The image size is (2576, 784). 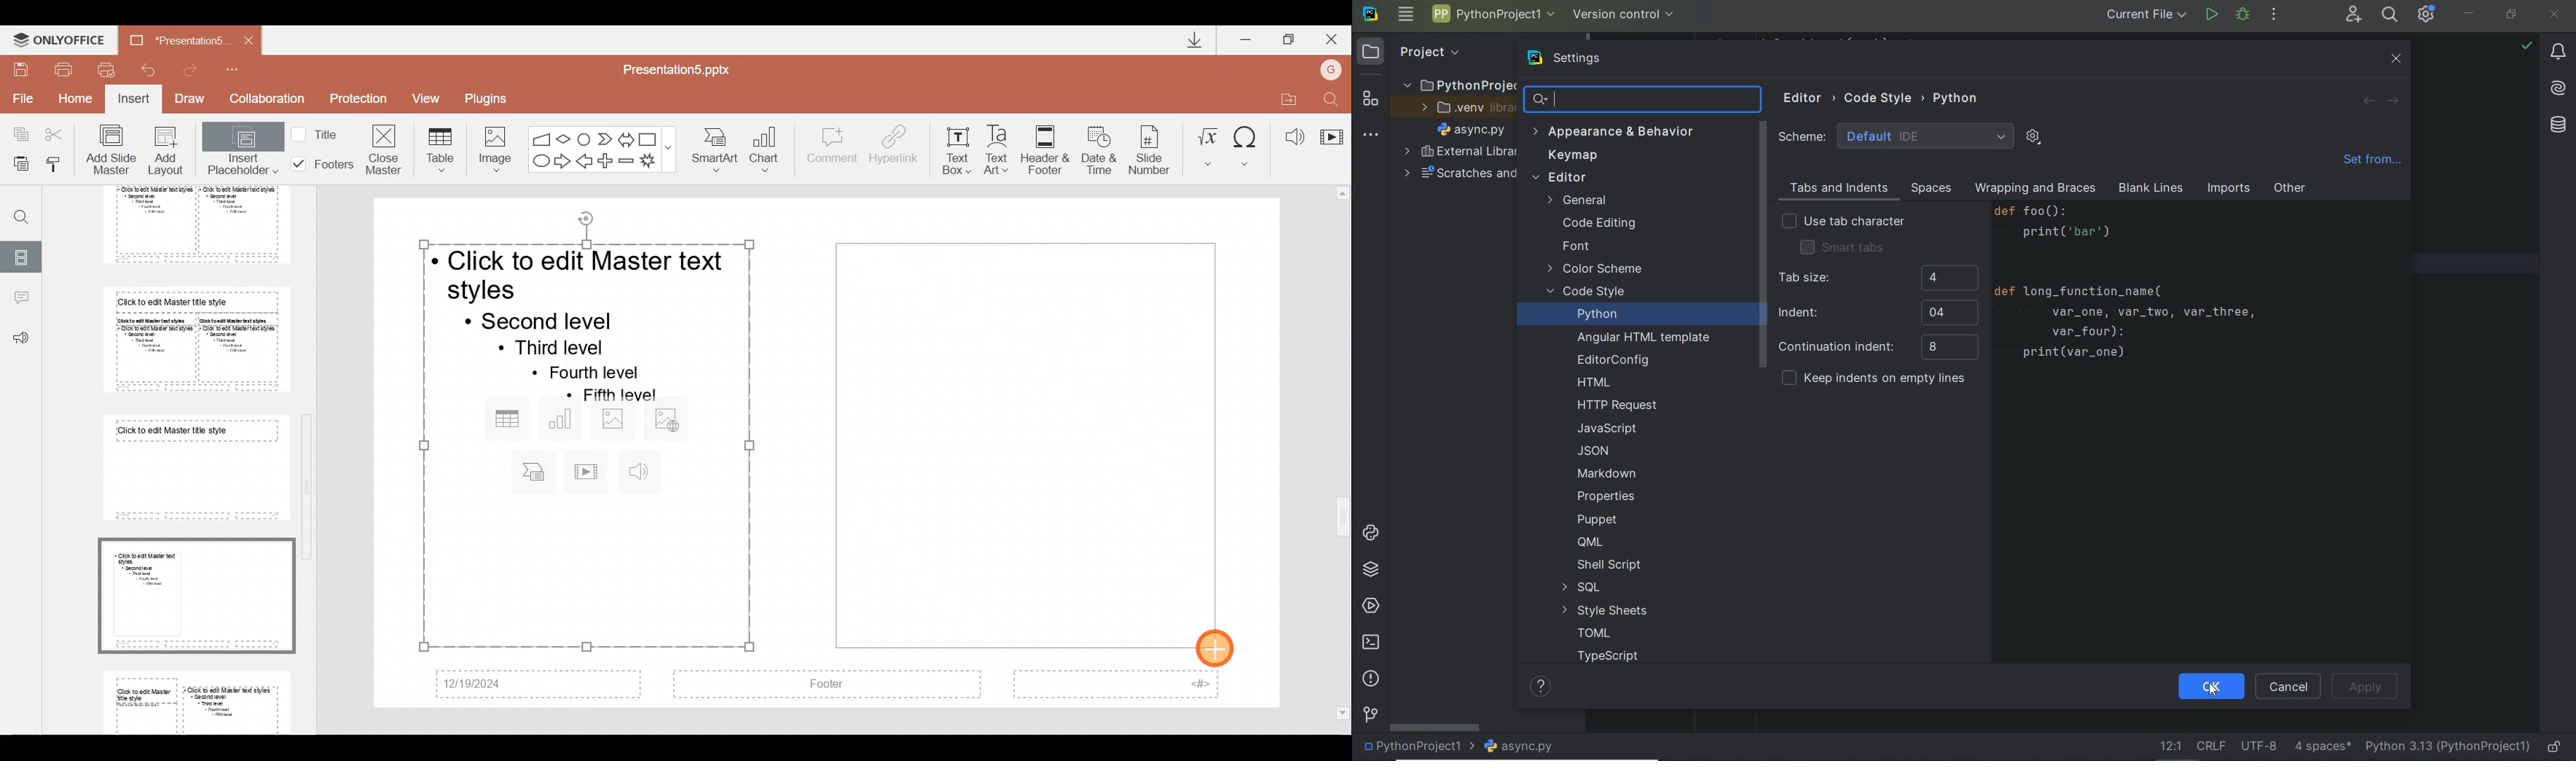 I want to click on Add slide master, so click(x=114, y=150).